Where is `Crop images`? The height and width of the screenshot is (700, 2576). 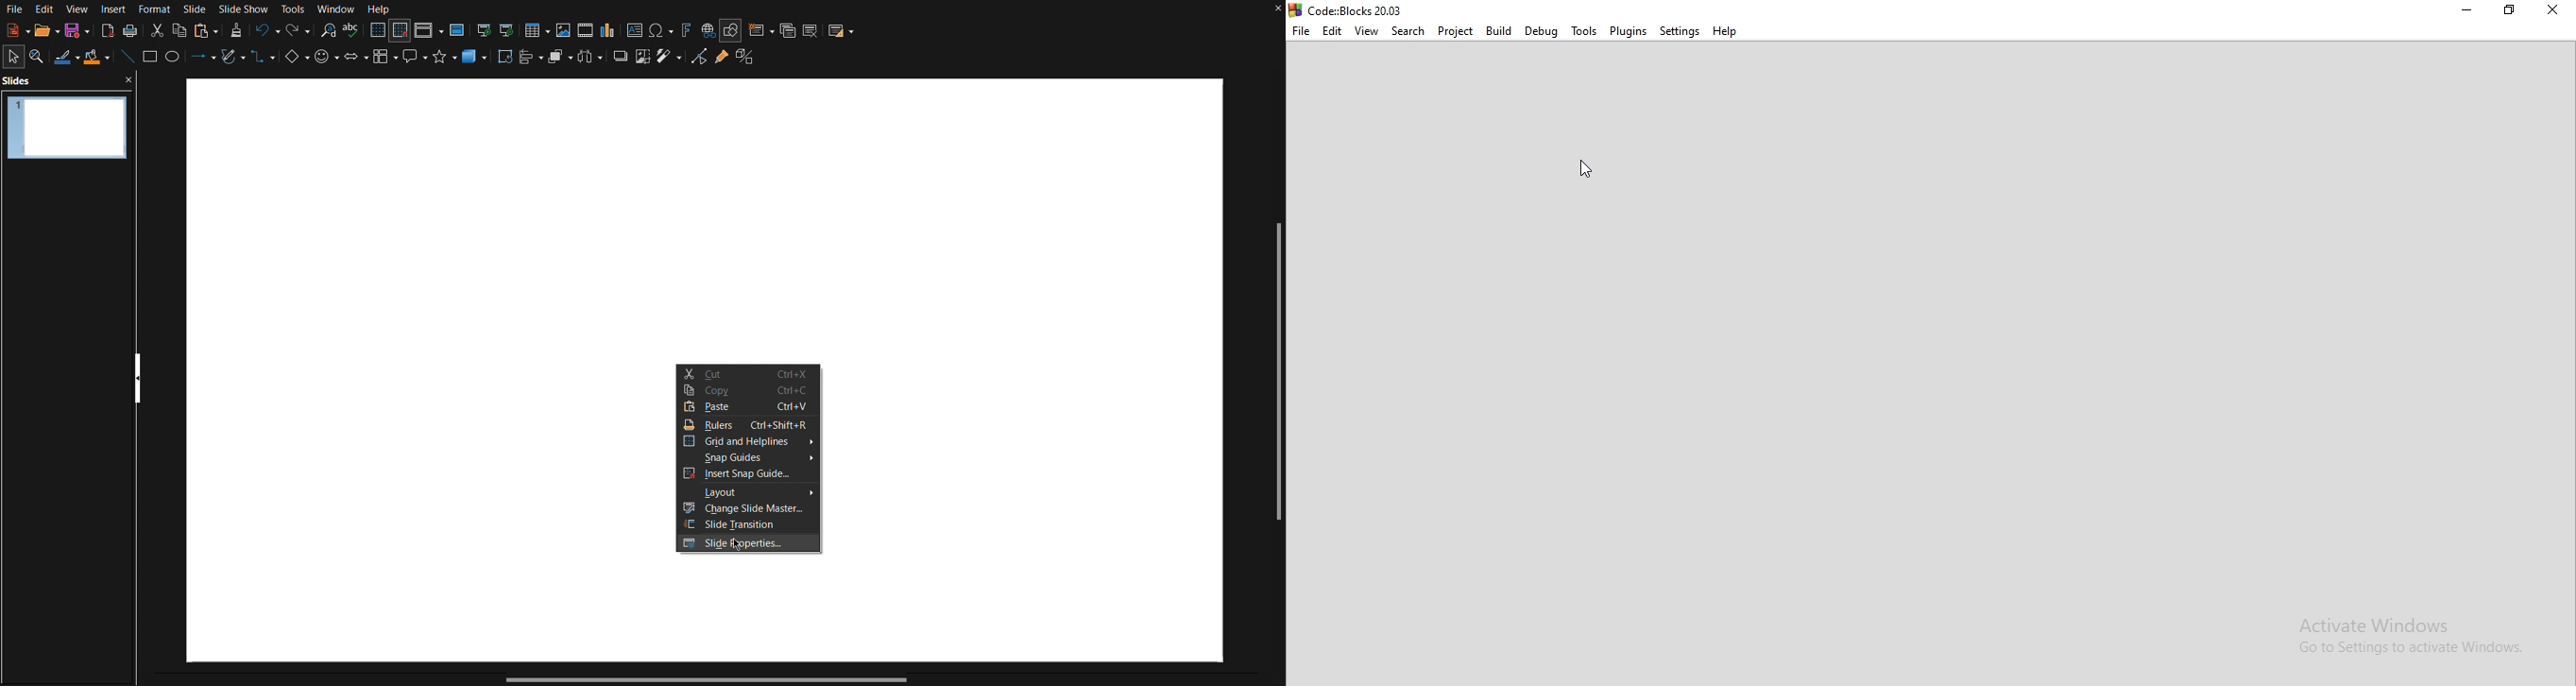 Crop images is located at coordinates (642, 61).